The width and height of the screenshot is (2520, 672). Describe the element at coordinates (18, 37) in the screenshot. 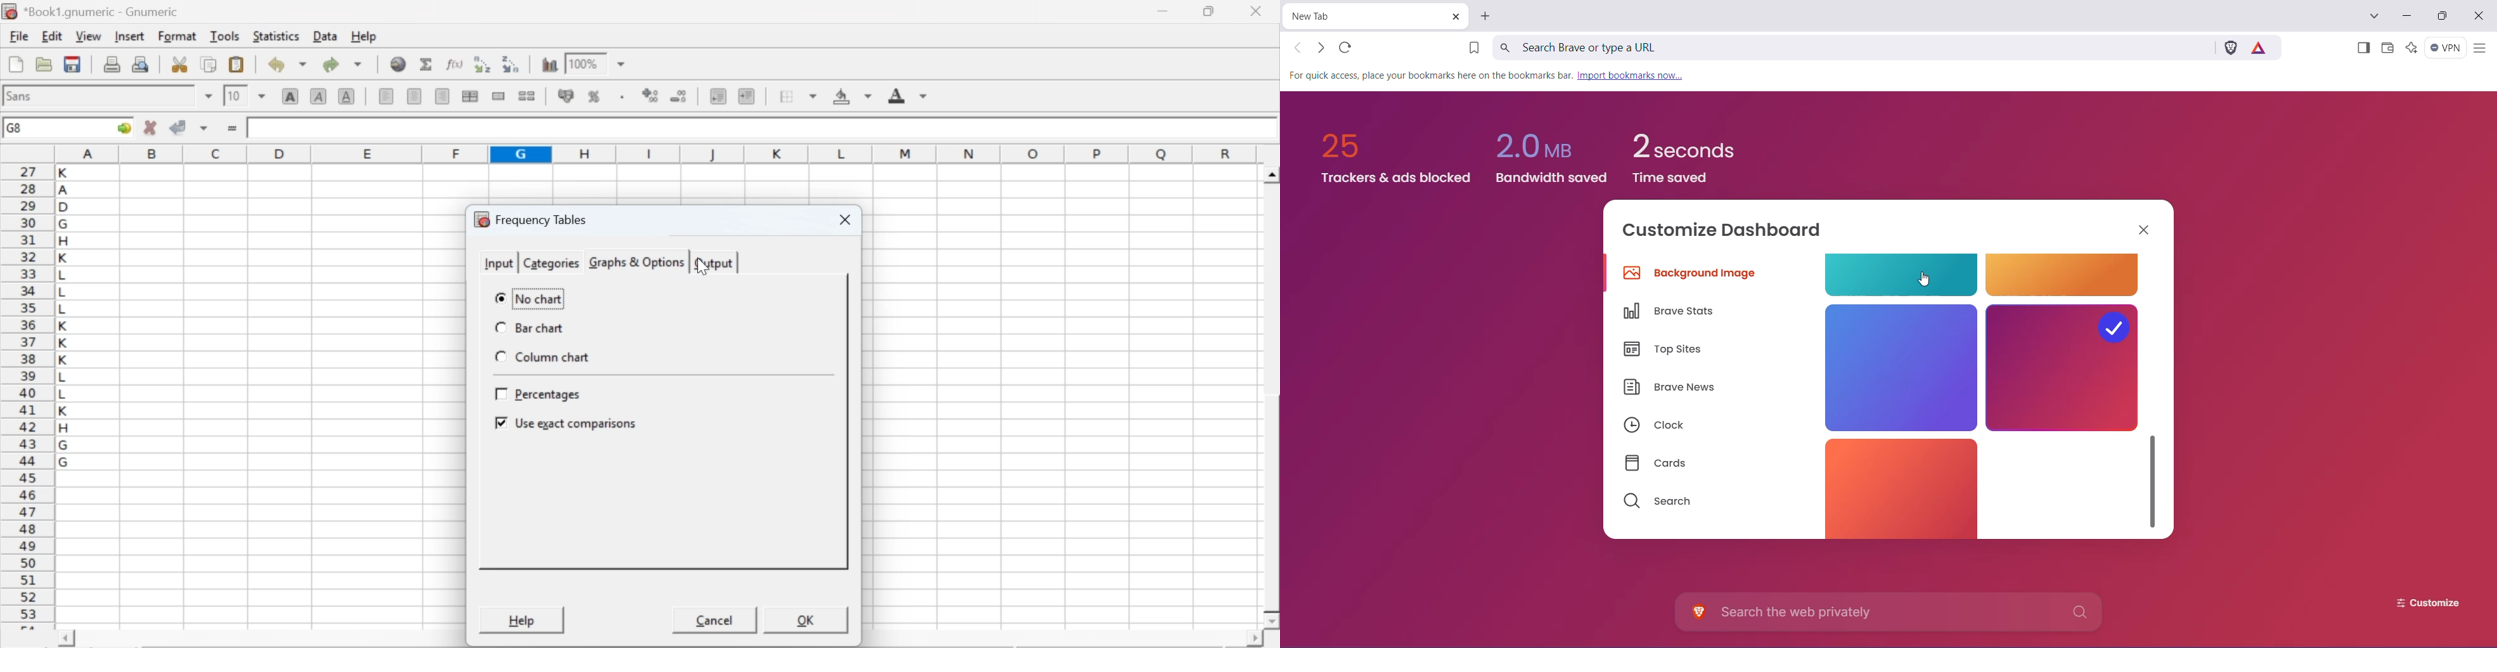

I see `file` at that location.